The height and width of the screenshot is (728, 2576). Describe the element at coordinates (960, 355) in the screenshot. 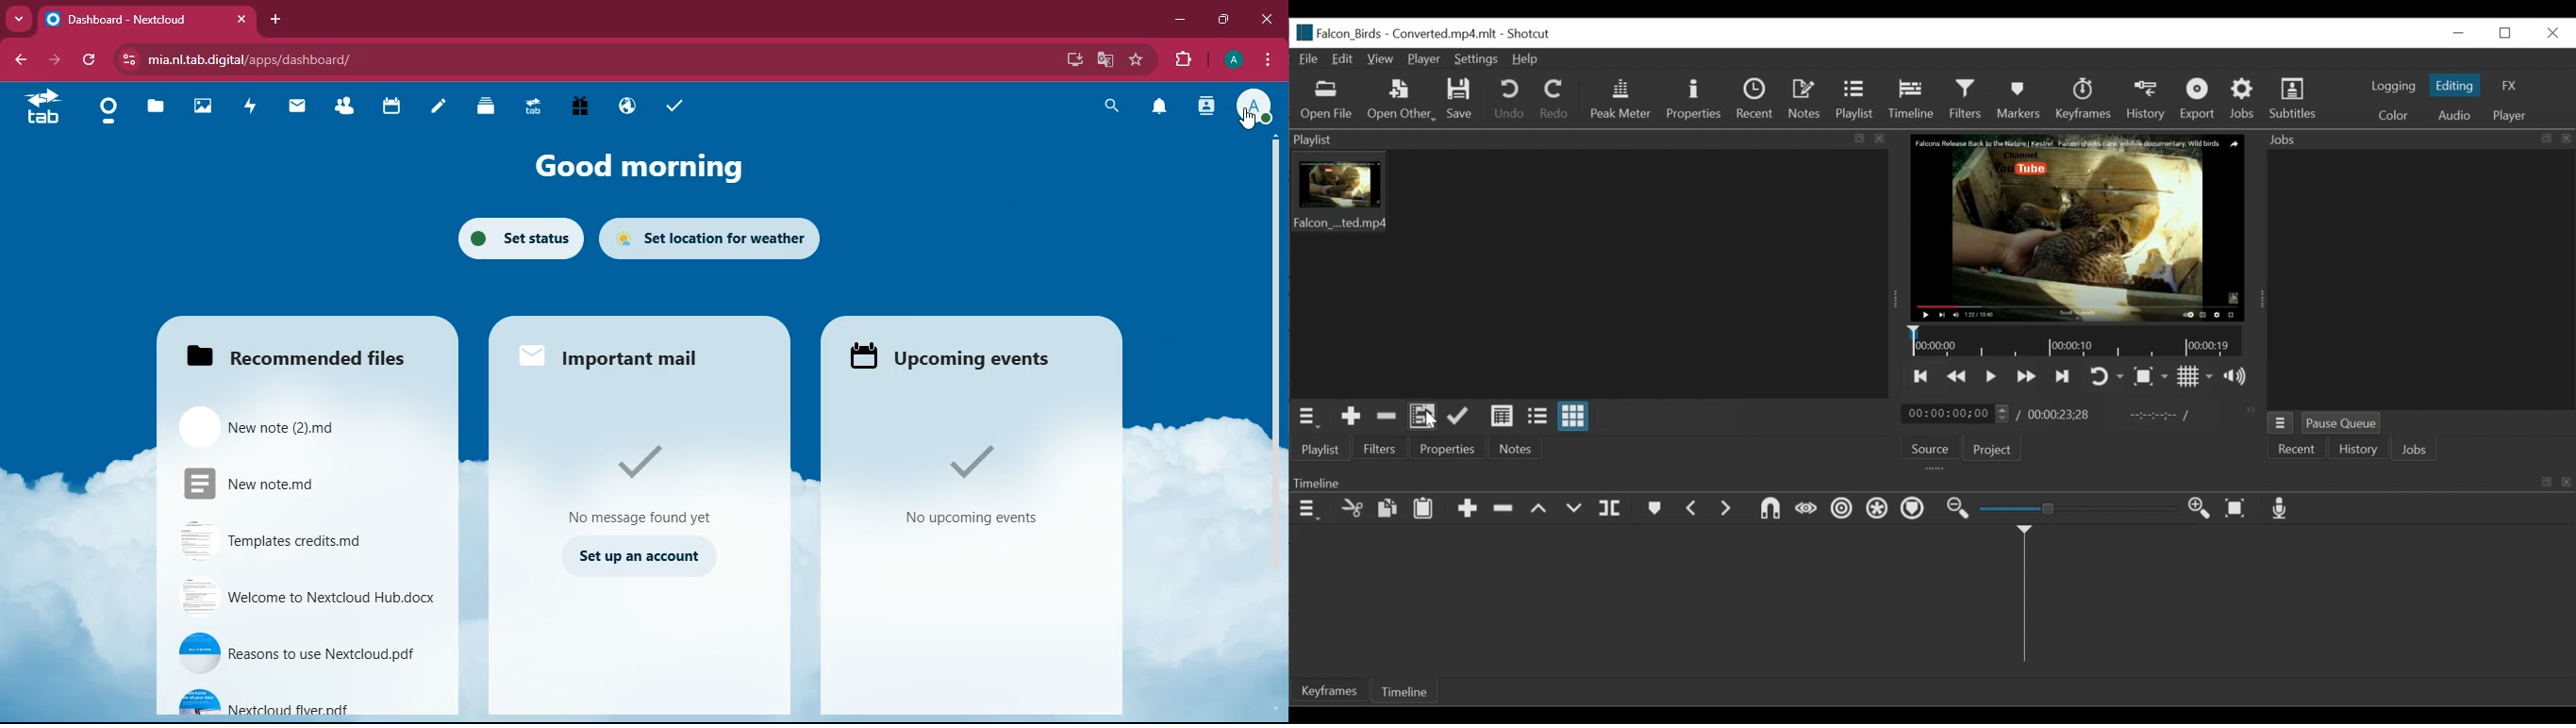

I see `Upcoming events` at that location.